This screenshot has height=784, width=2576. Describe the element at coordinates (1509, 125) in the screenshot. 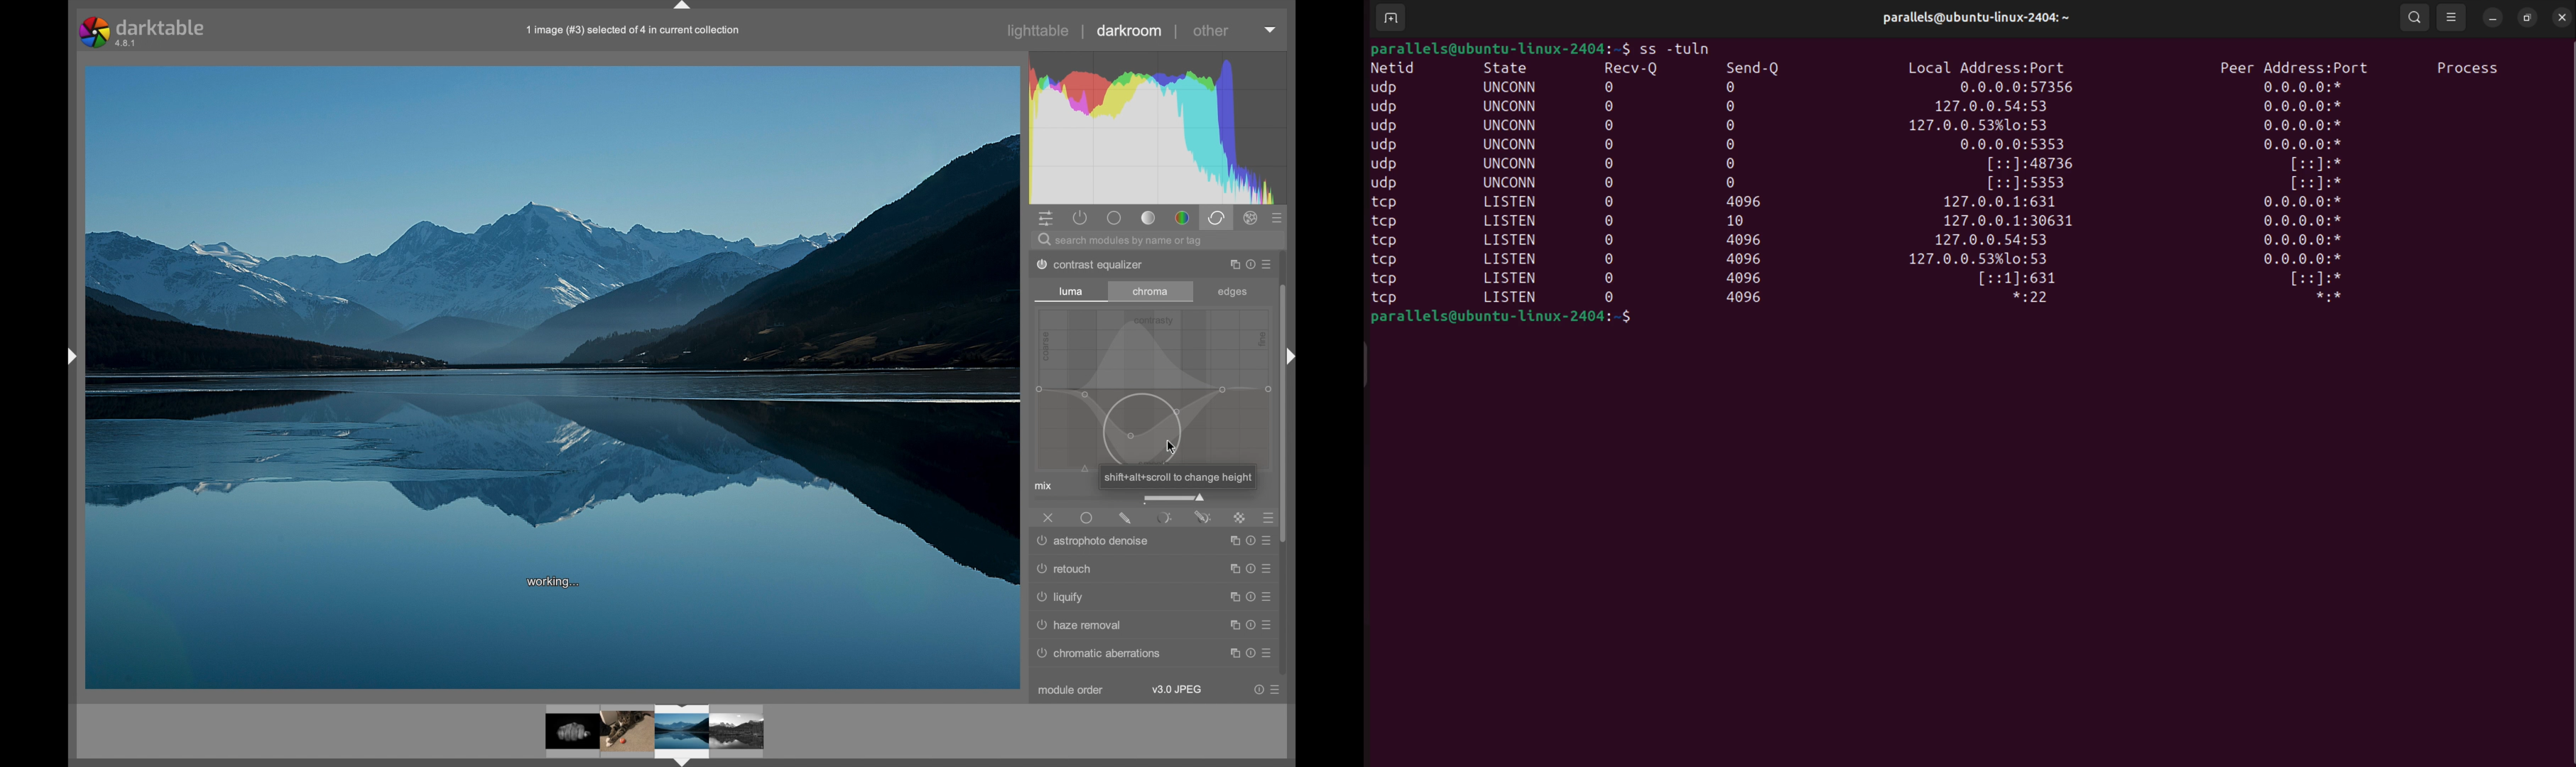

I see `unicorn` at that location.